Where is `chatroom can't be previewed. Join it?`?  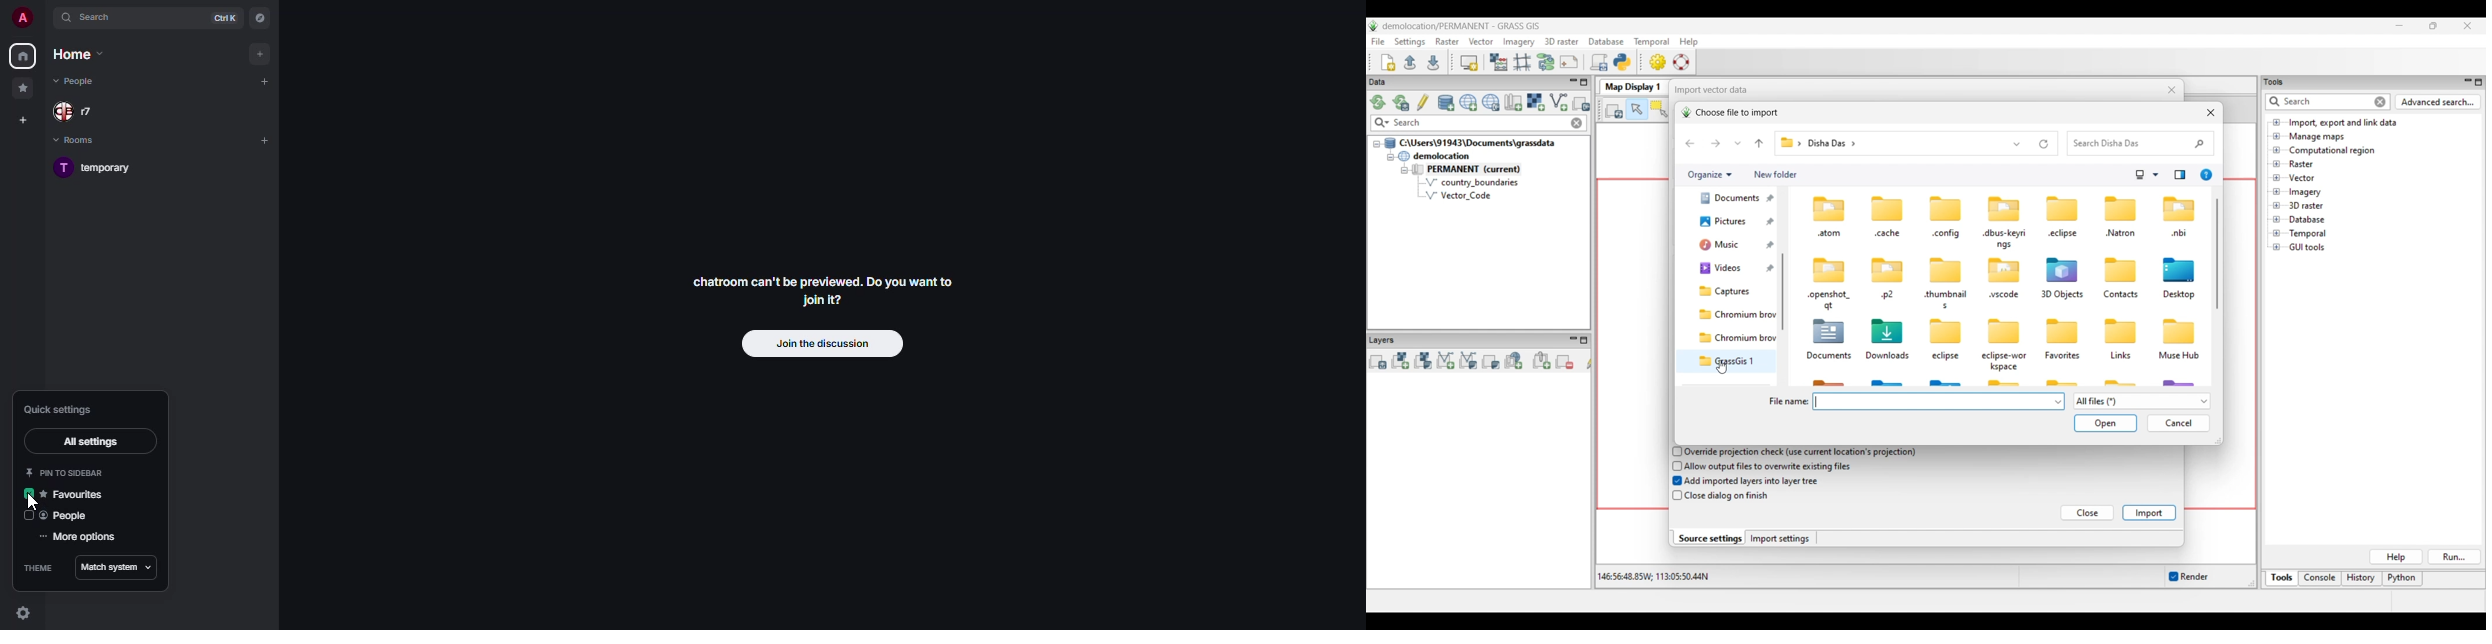 chatroom can't be previewed. Join it? is located at coordinates (821, 290).